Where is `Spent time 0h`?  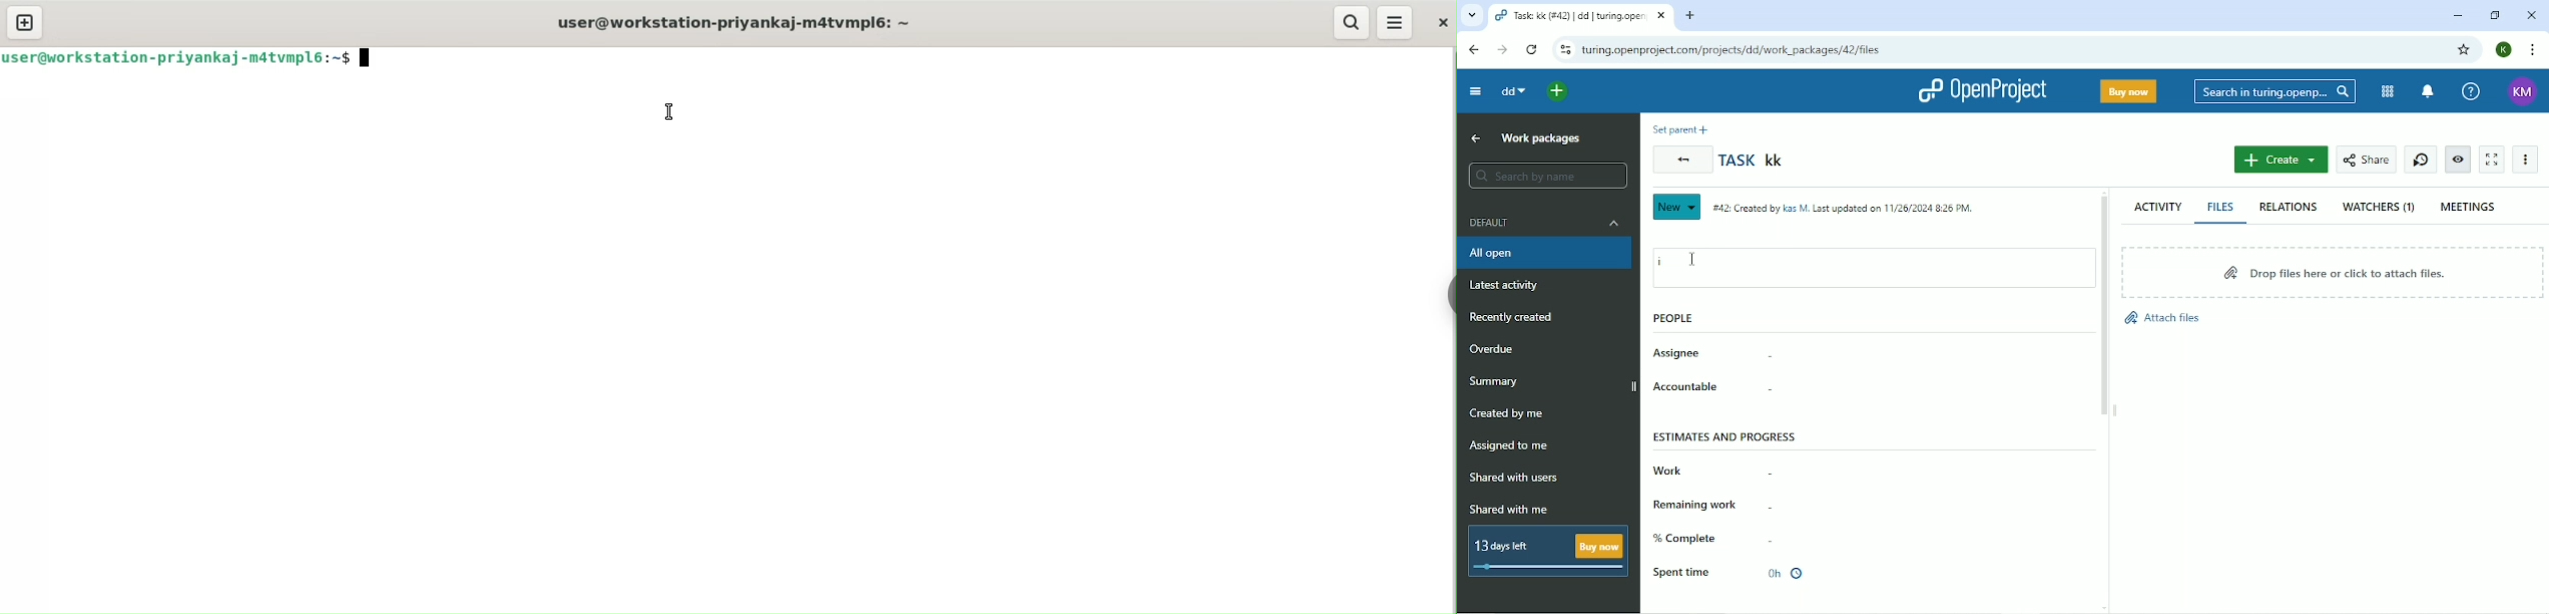 Spent time 0h is located at coordinates (1733, 574).